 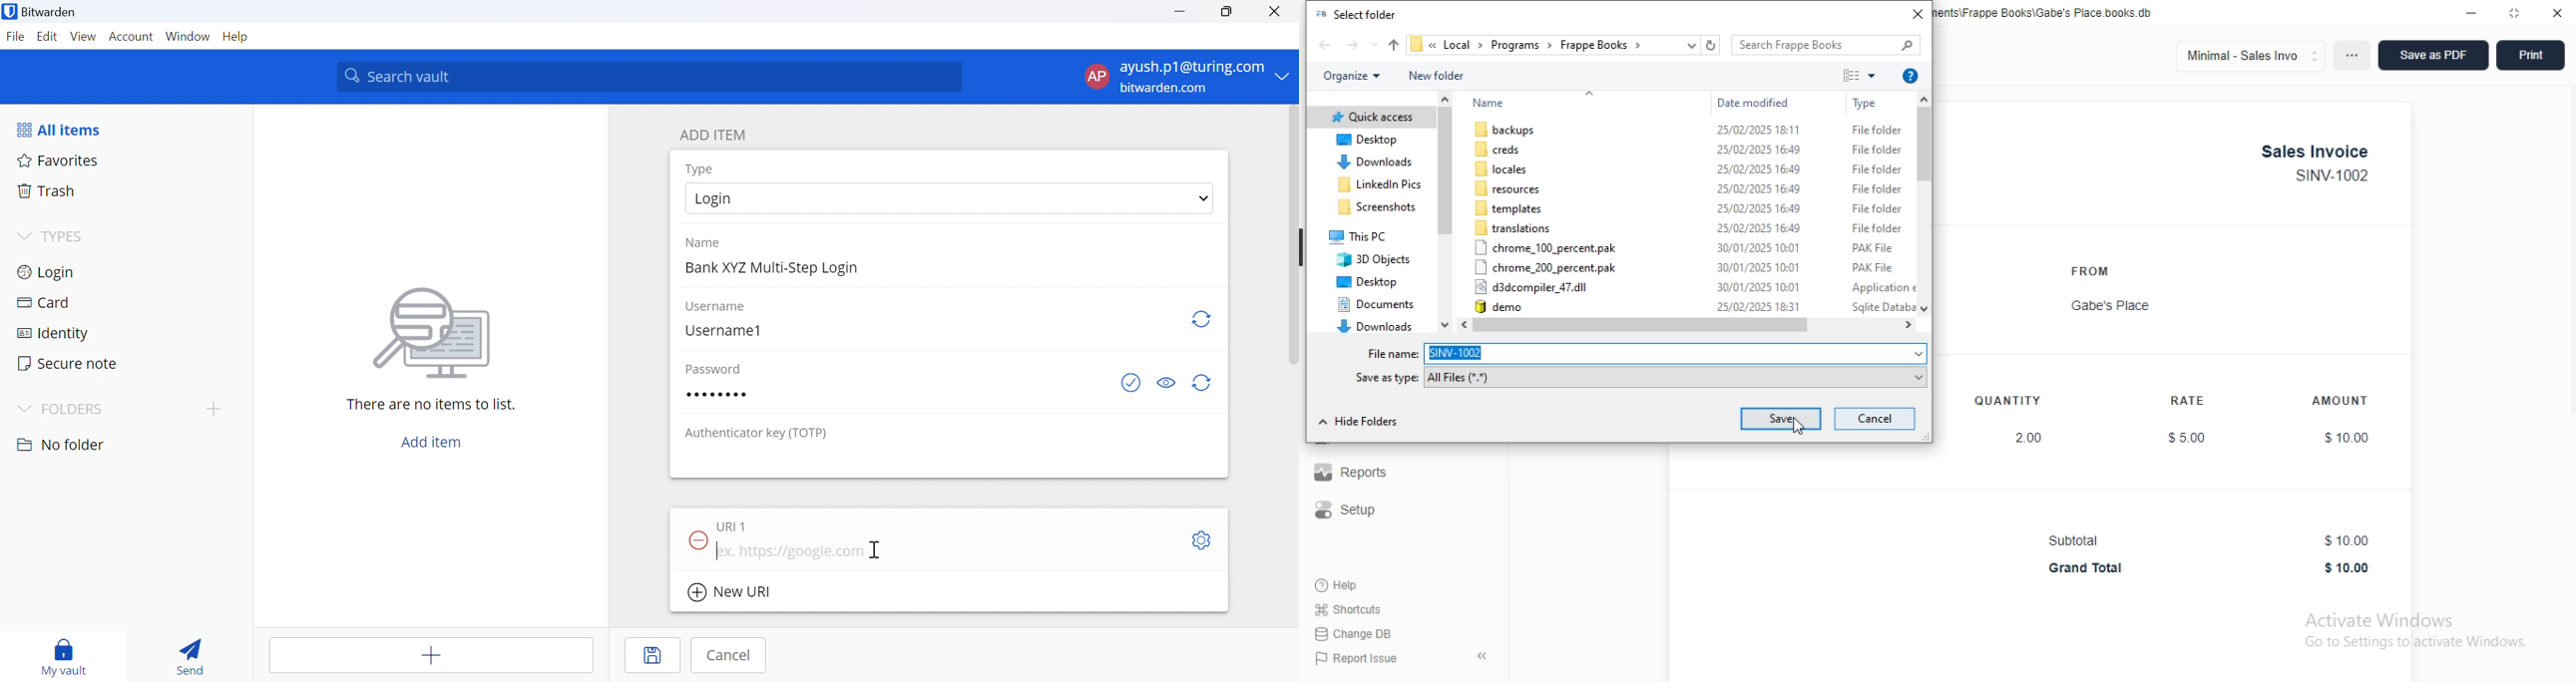 I want to click on translations, so click(x=1511, y=228).